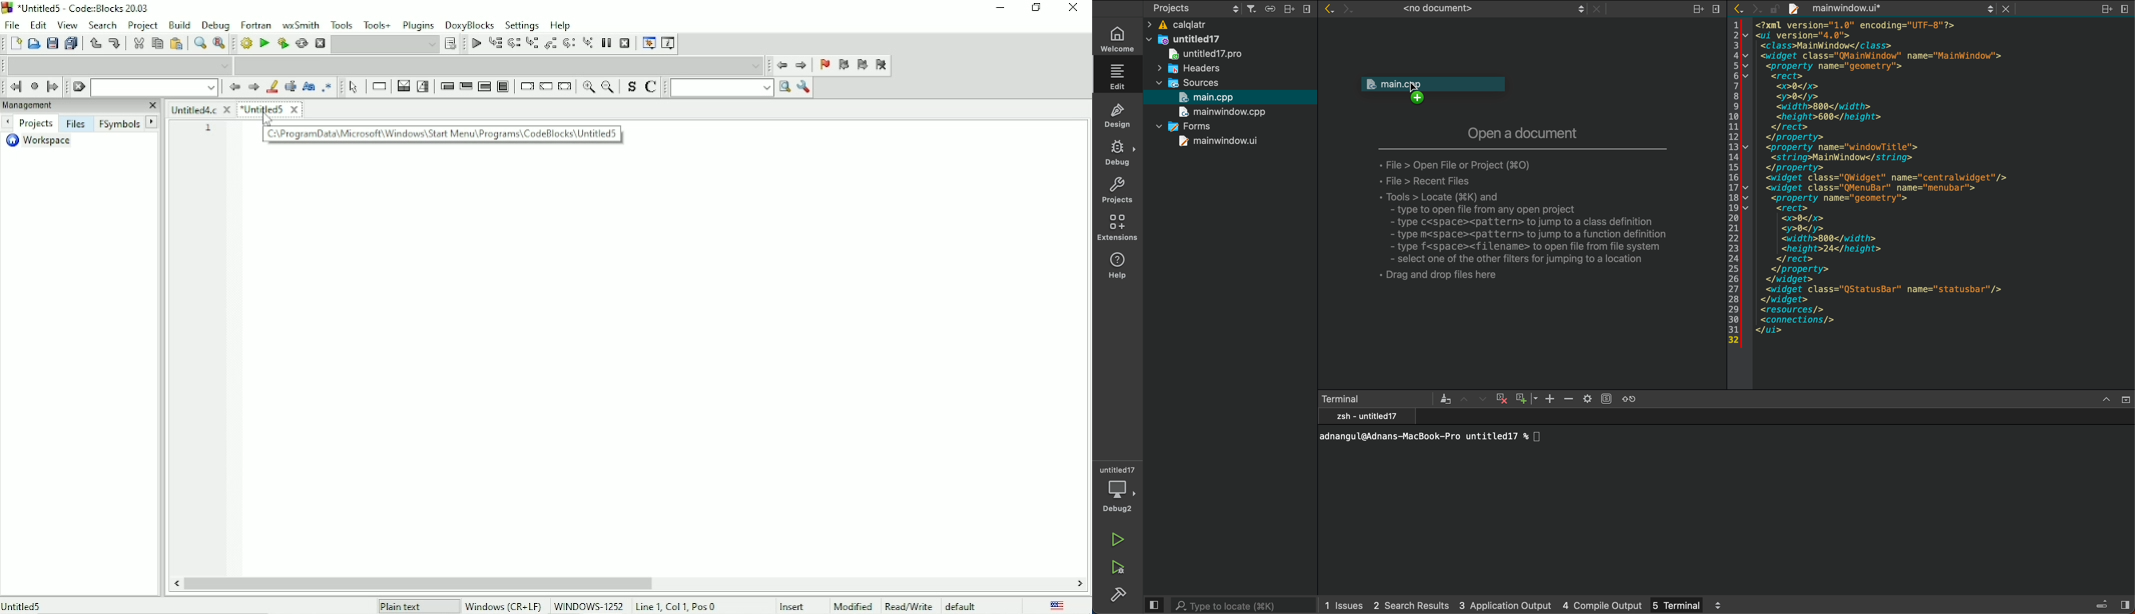 The image size is (2156, 616). What do you see at coordinates (1411, 605) in the screenshot?
I see `search results` at bounding box center [1411, 605].